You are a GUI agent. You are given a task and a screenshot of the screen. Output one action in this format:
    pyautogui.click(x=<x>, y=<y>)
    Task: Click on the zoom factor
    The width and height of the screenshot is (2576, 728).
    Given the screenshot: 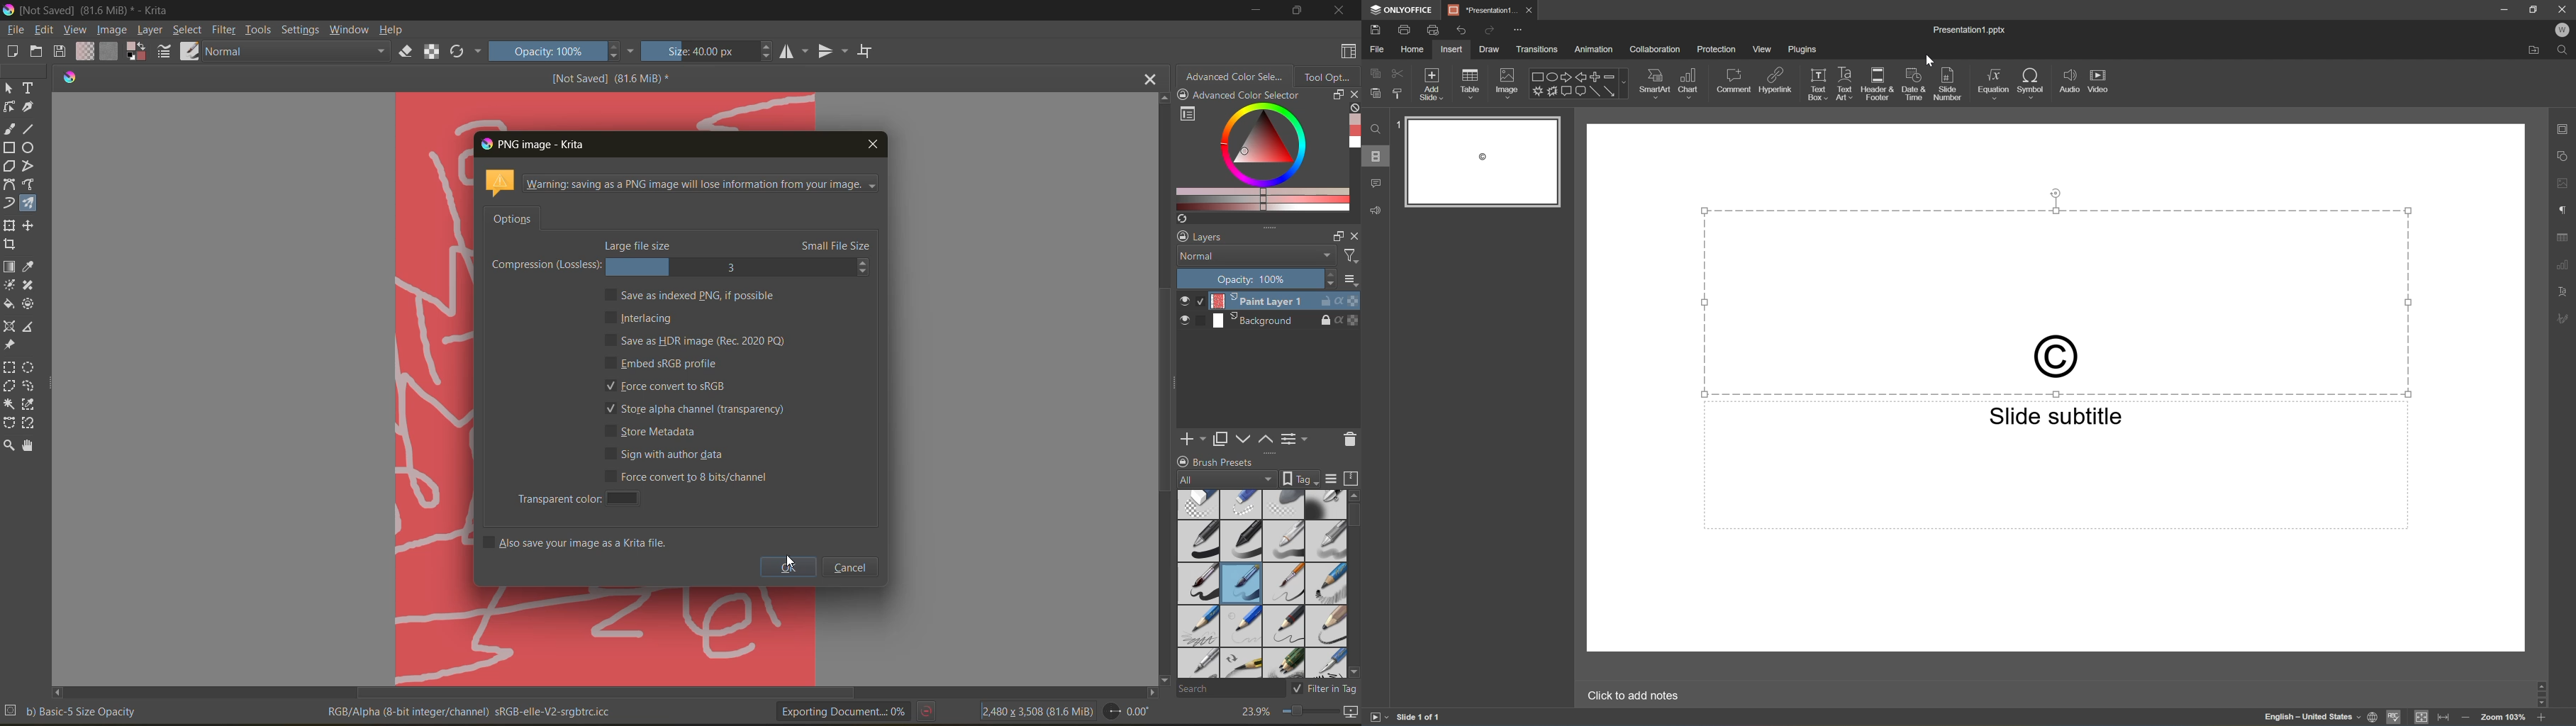 What is the action you would take?
    pyautogui.click(x=1253, y=713)
    